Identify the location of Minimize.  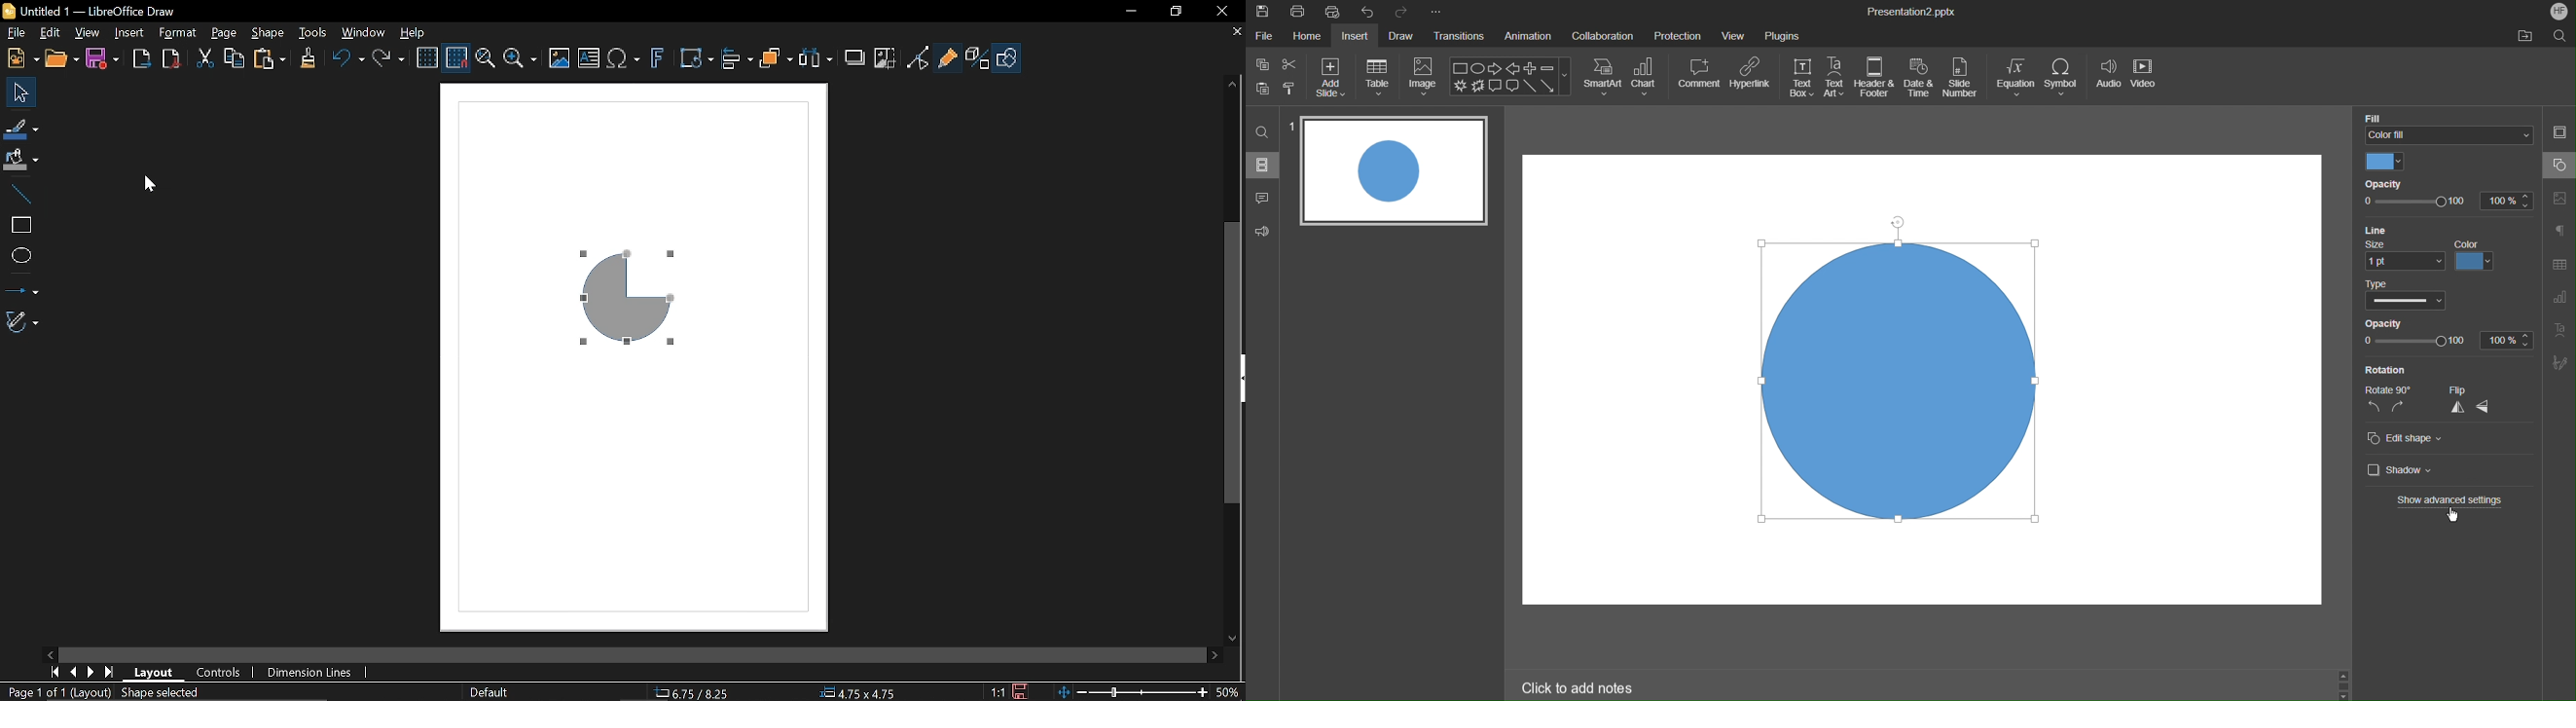
(1131, 13).